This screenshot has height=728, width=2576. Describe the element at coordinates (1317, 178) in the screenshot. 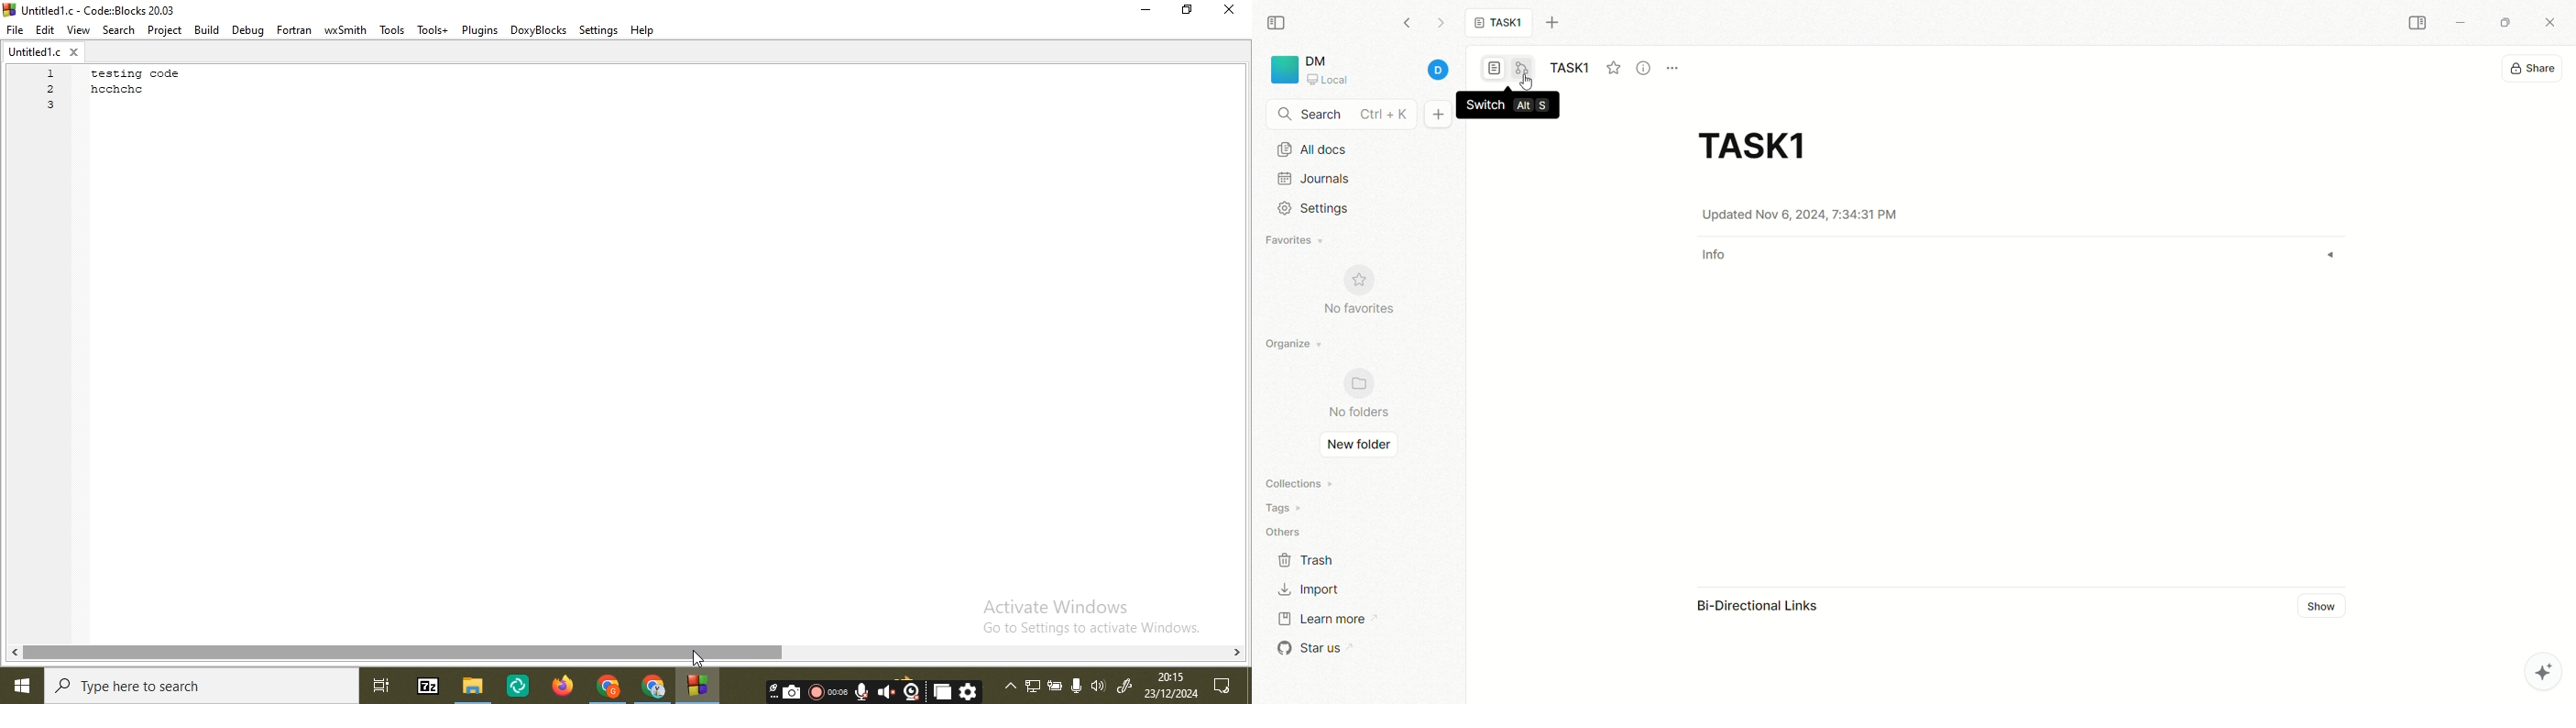

I see `journals` at that location.